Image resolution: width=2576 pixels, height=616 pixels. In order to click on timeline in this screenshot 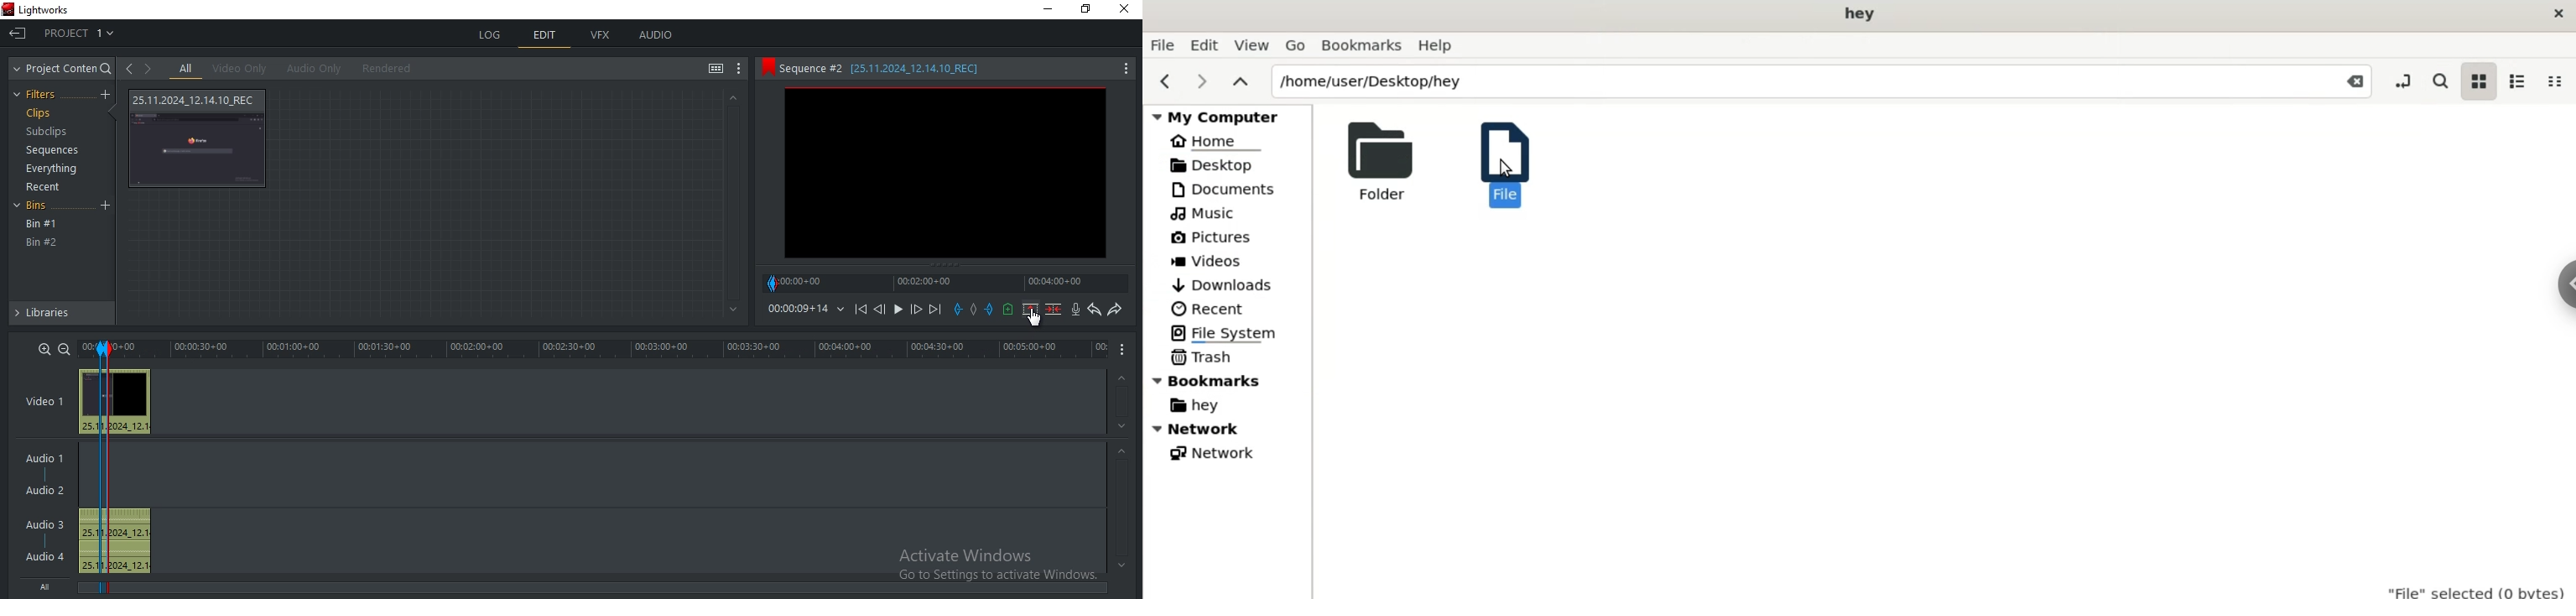, I will do `click(948, 283)`.